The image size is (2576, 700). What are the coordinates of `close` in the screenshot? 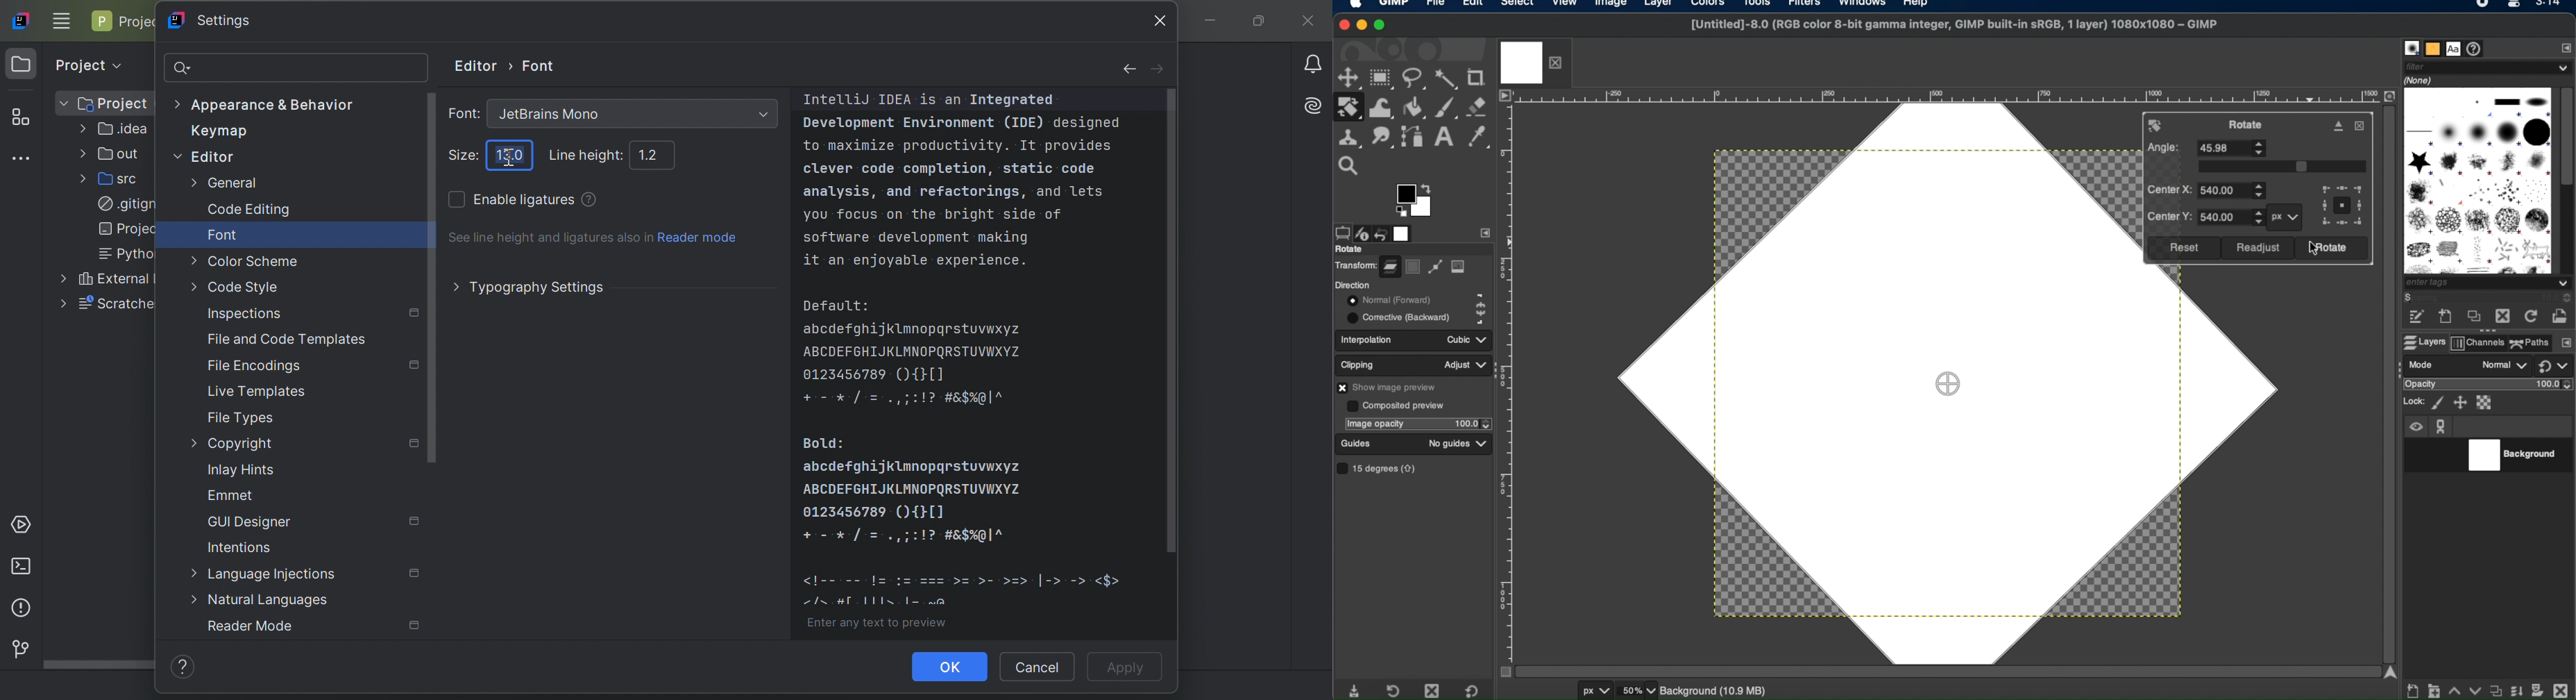 It's located at (1345, 23).